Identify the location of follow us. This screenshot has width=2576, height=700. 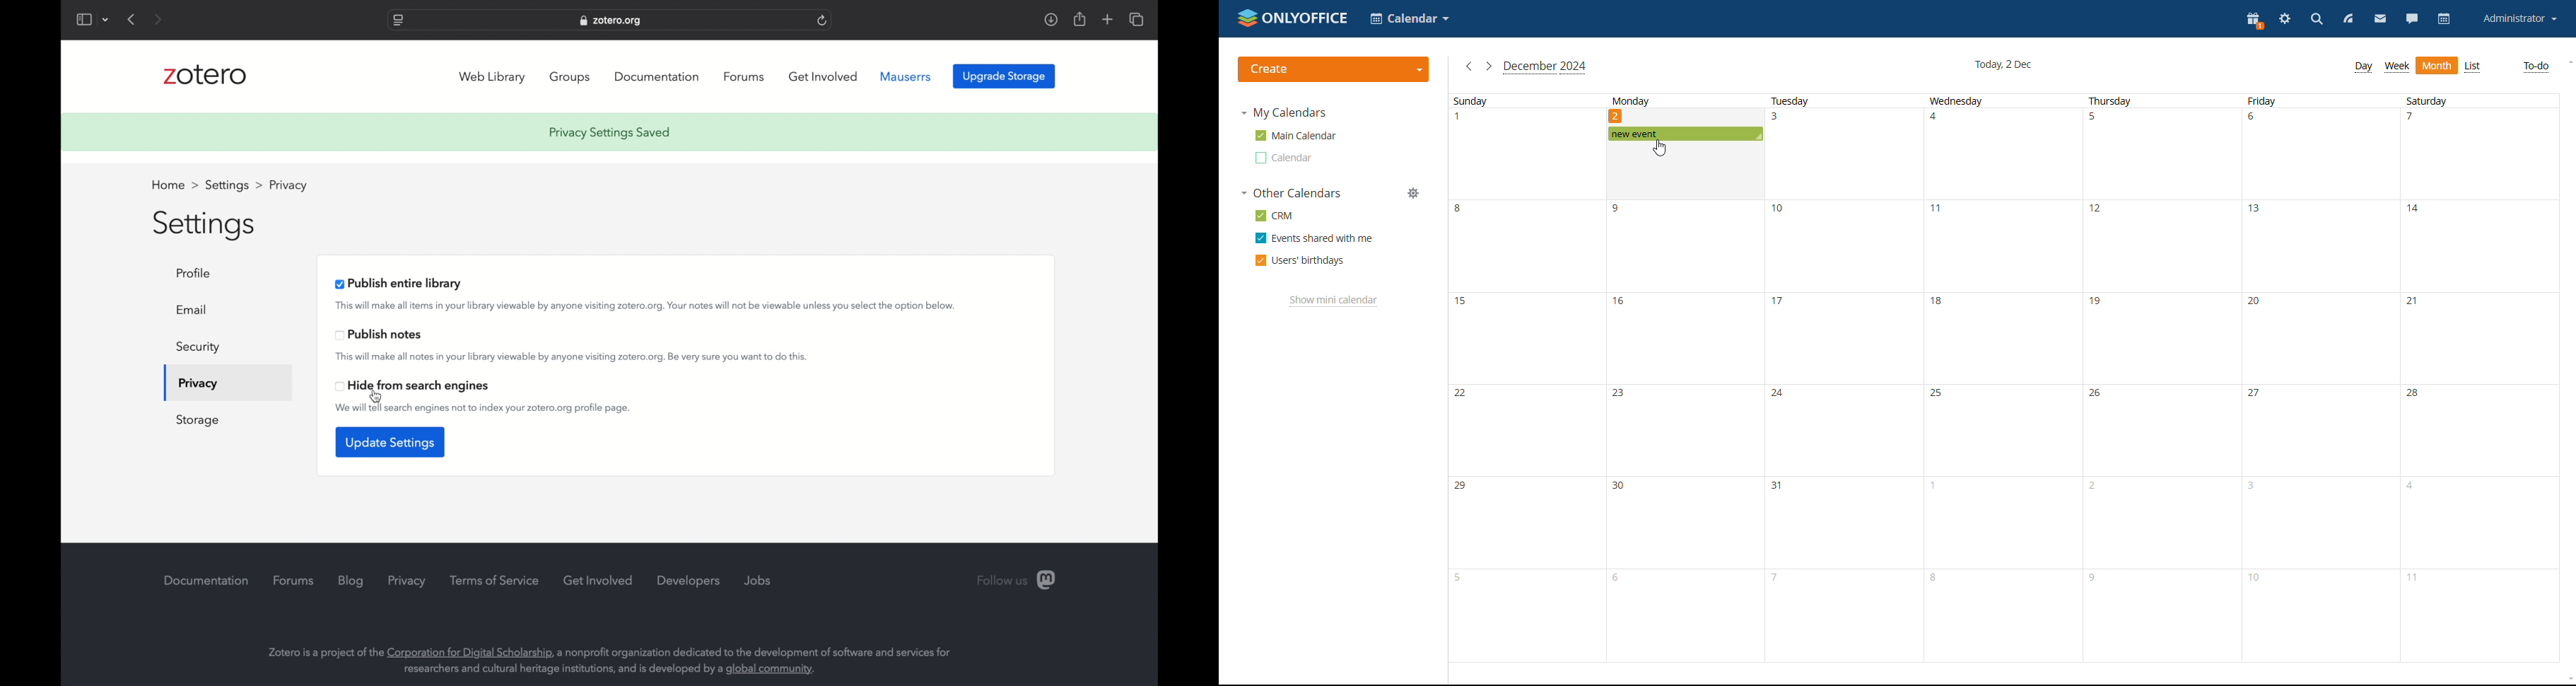
(1016, 579).